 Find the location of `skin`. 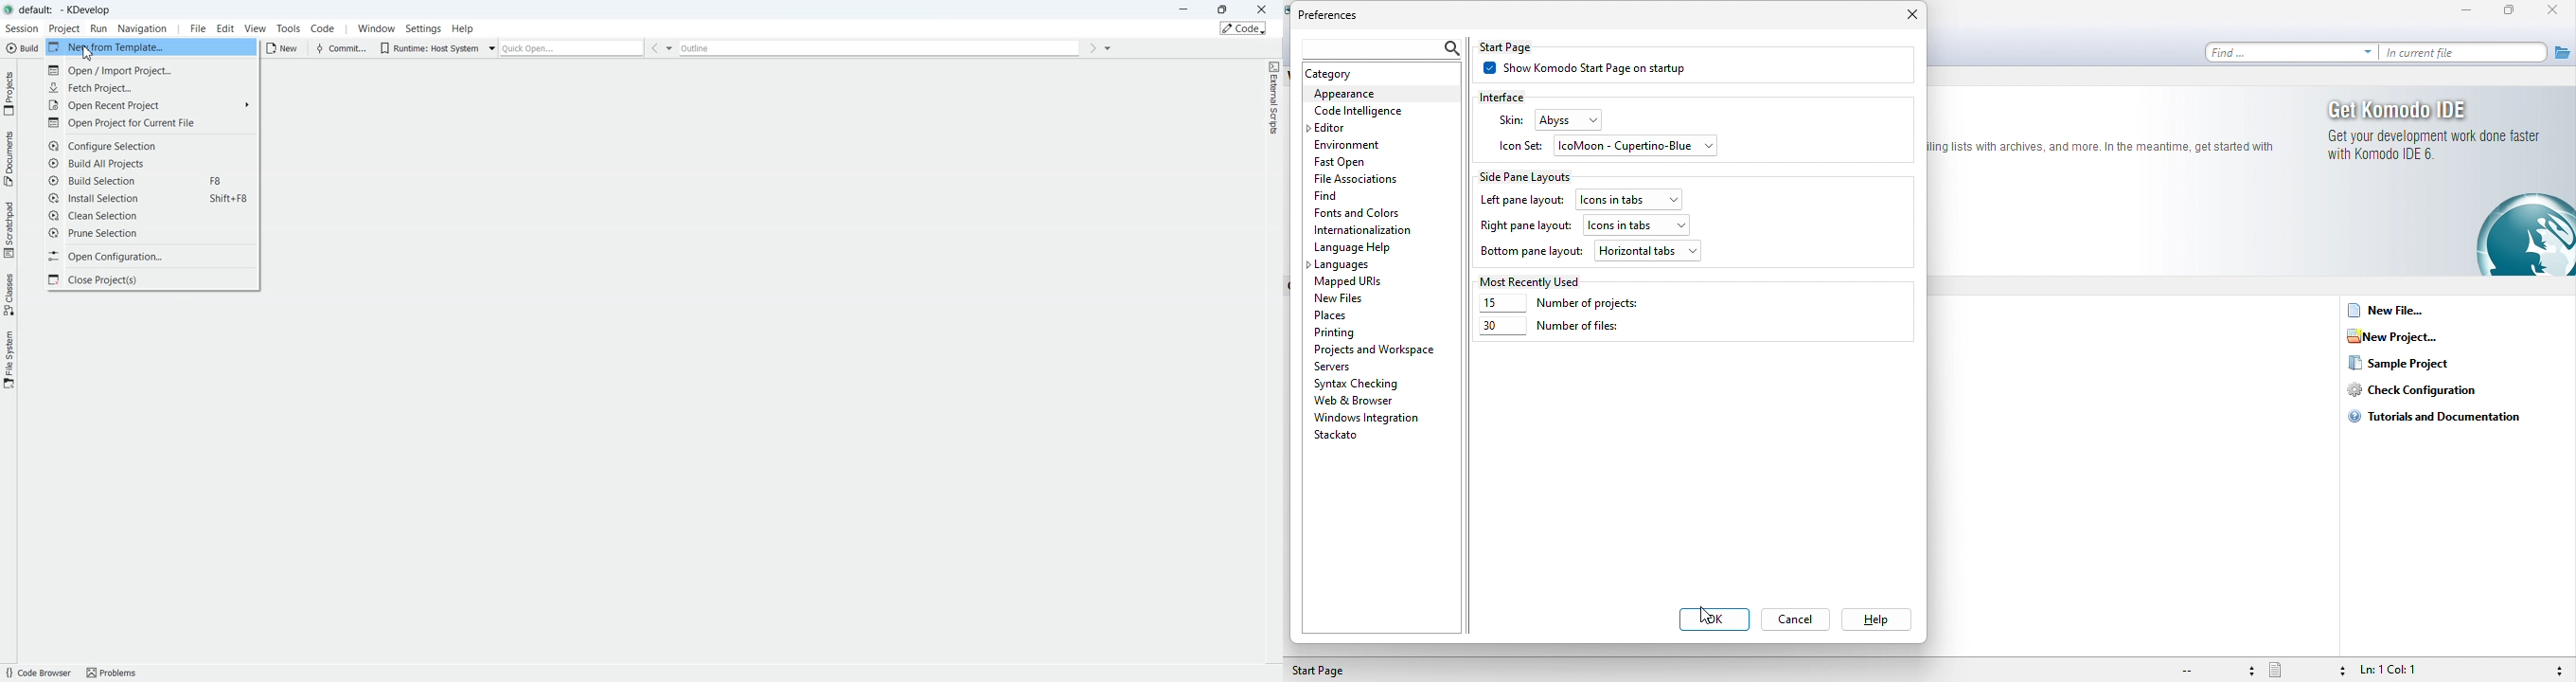

skin is located at coordinates (1510, 120).